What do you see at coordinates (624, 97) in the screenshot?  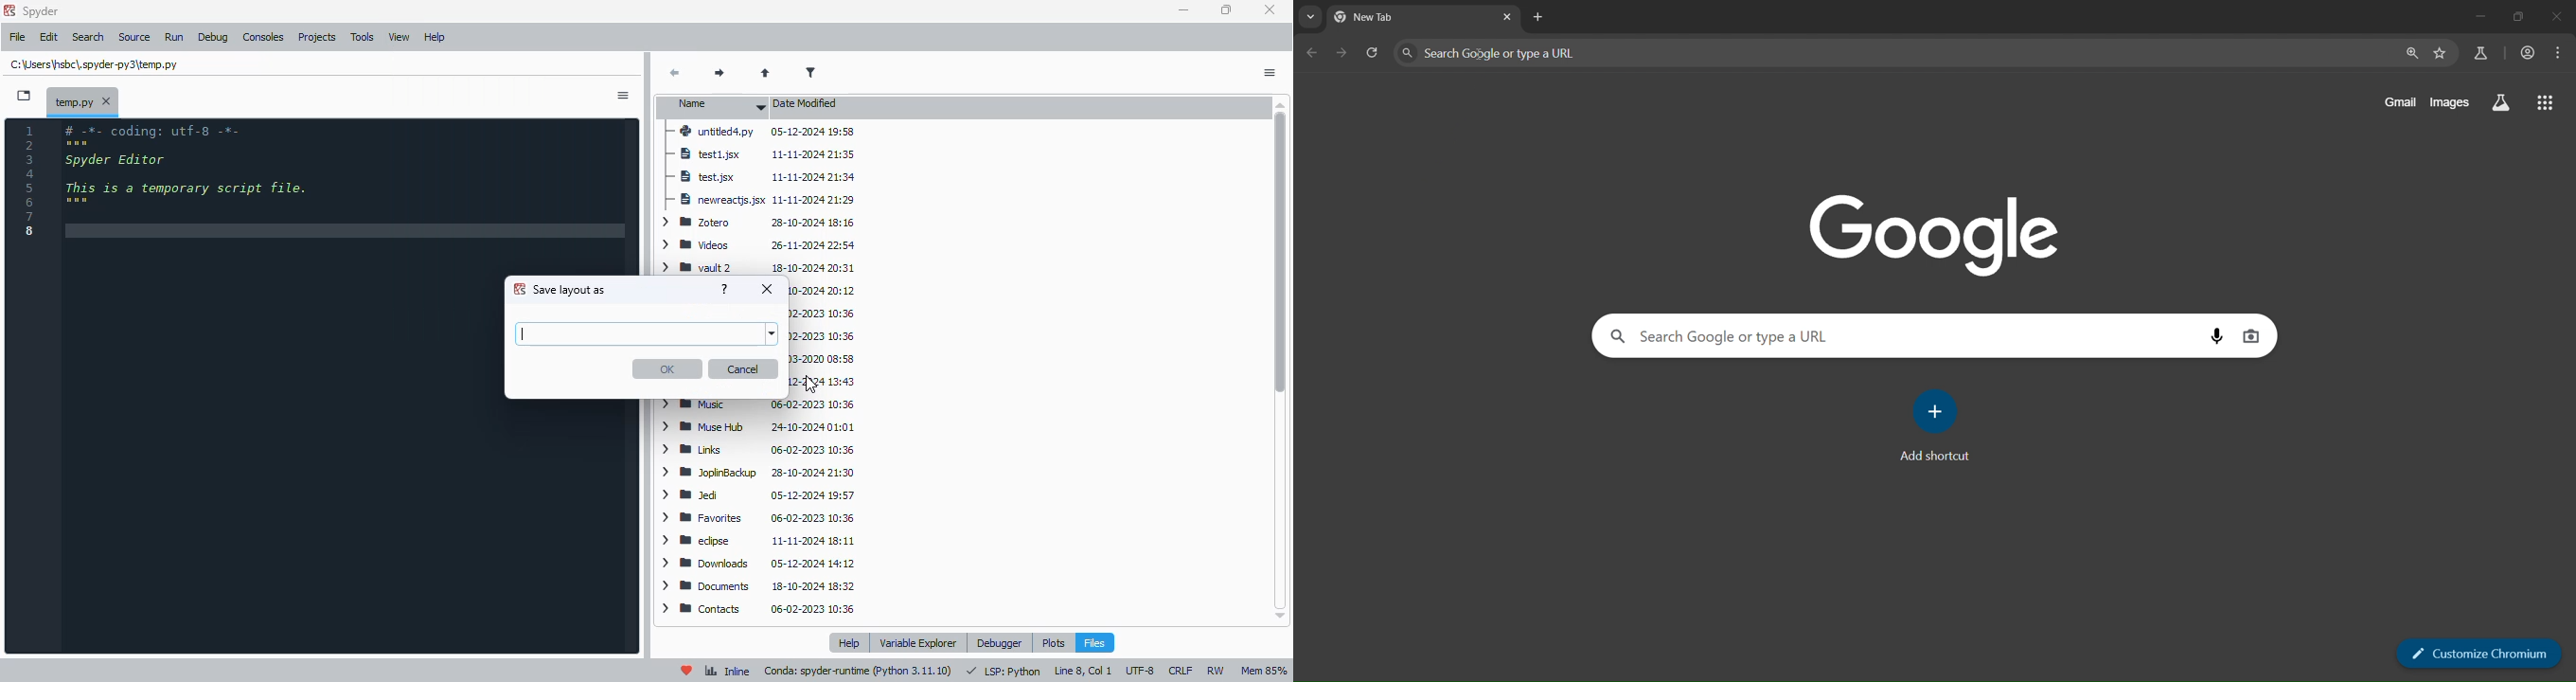 I see `sidebar` at bounding box center [624, 97].